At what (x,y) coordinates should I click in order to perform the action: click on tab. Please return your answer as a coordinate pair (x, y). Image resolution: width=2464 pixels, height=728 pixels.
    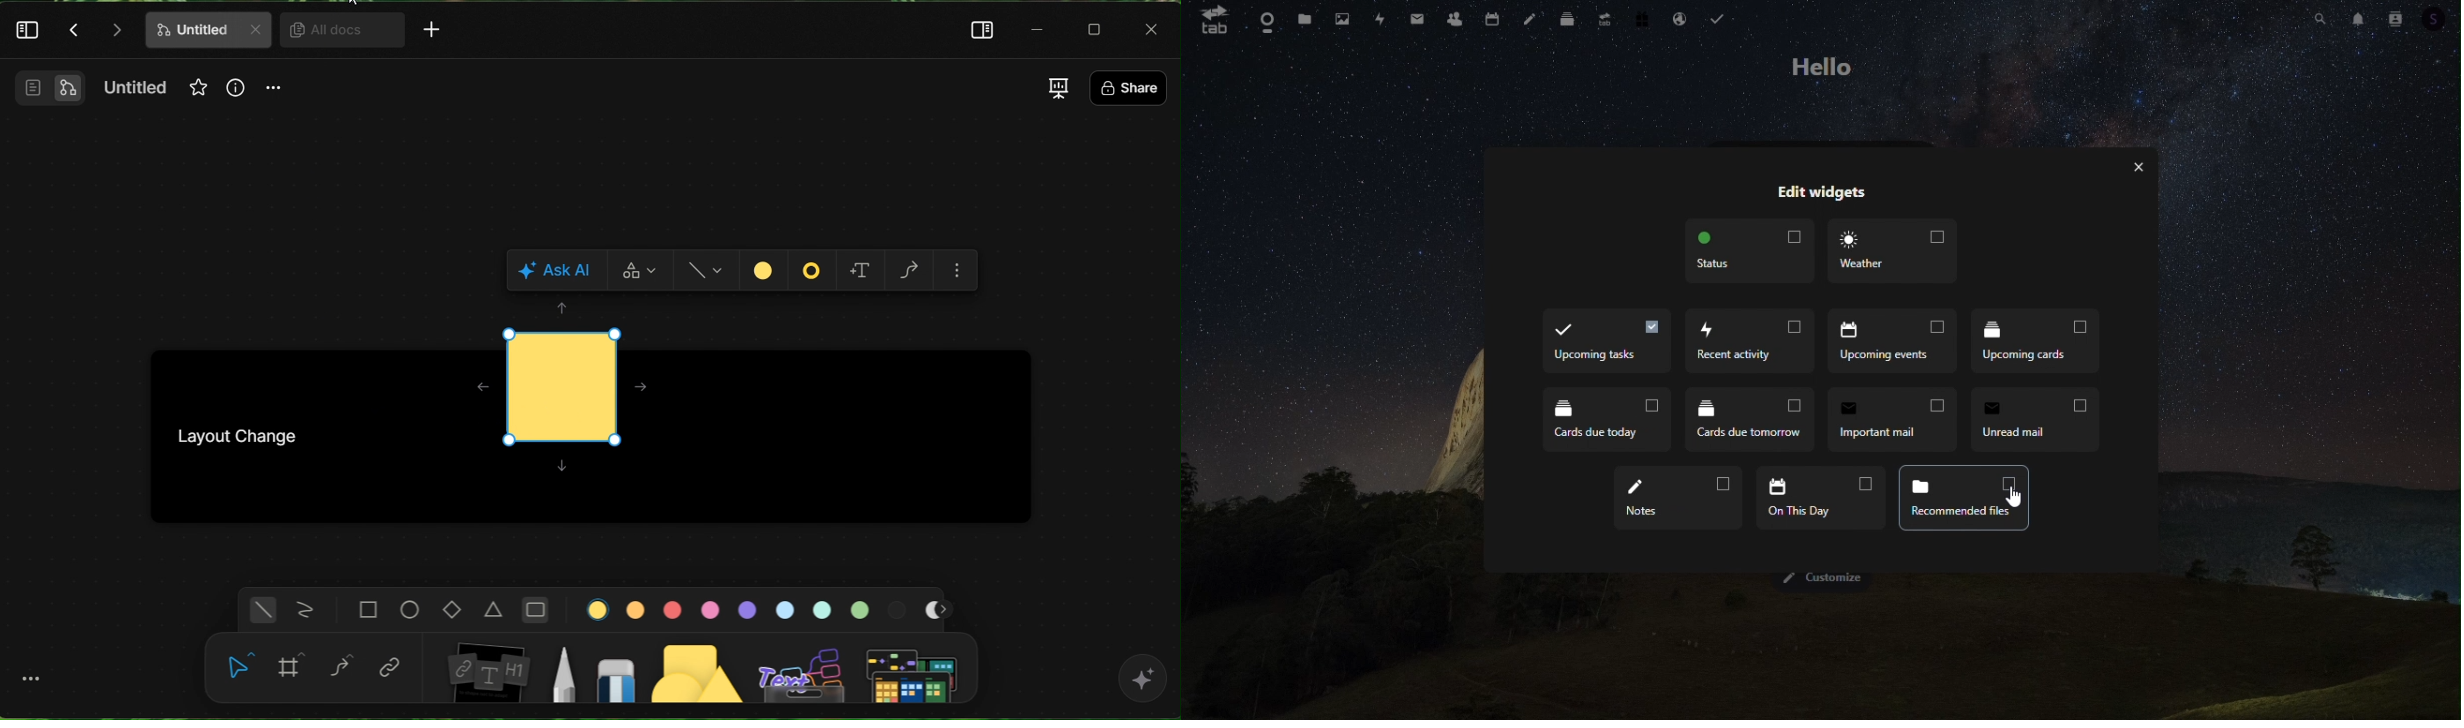
    Looking at the image, I should click on (1212, 24).